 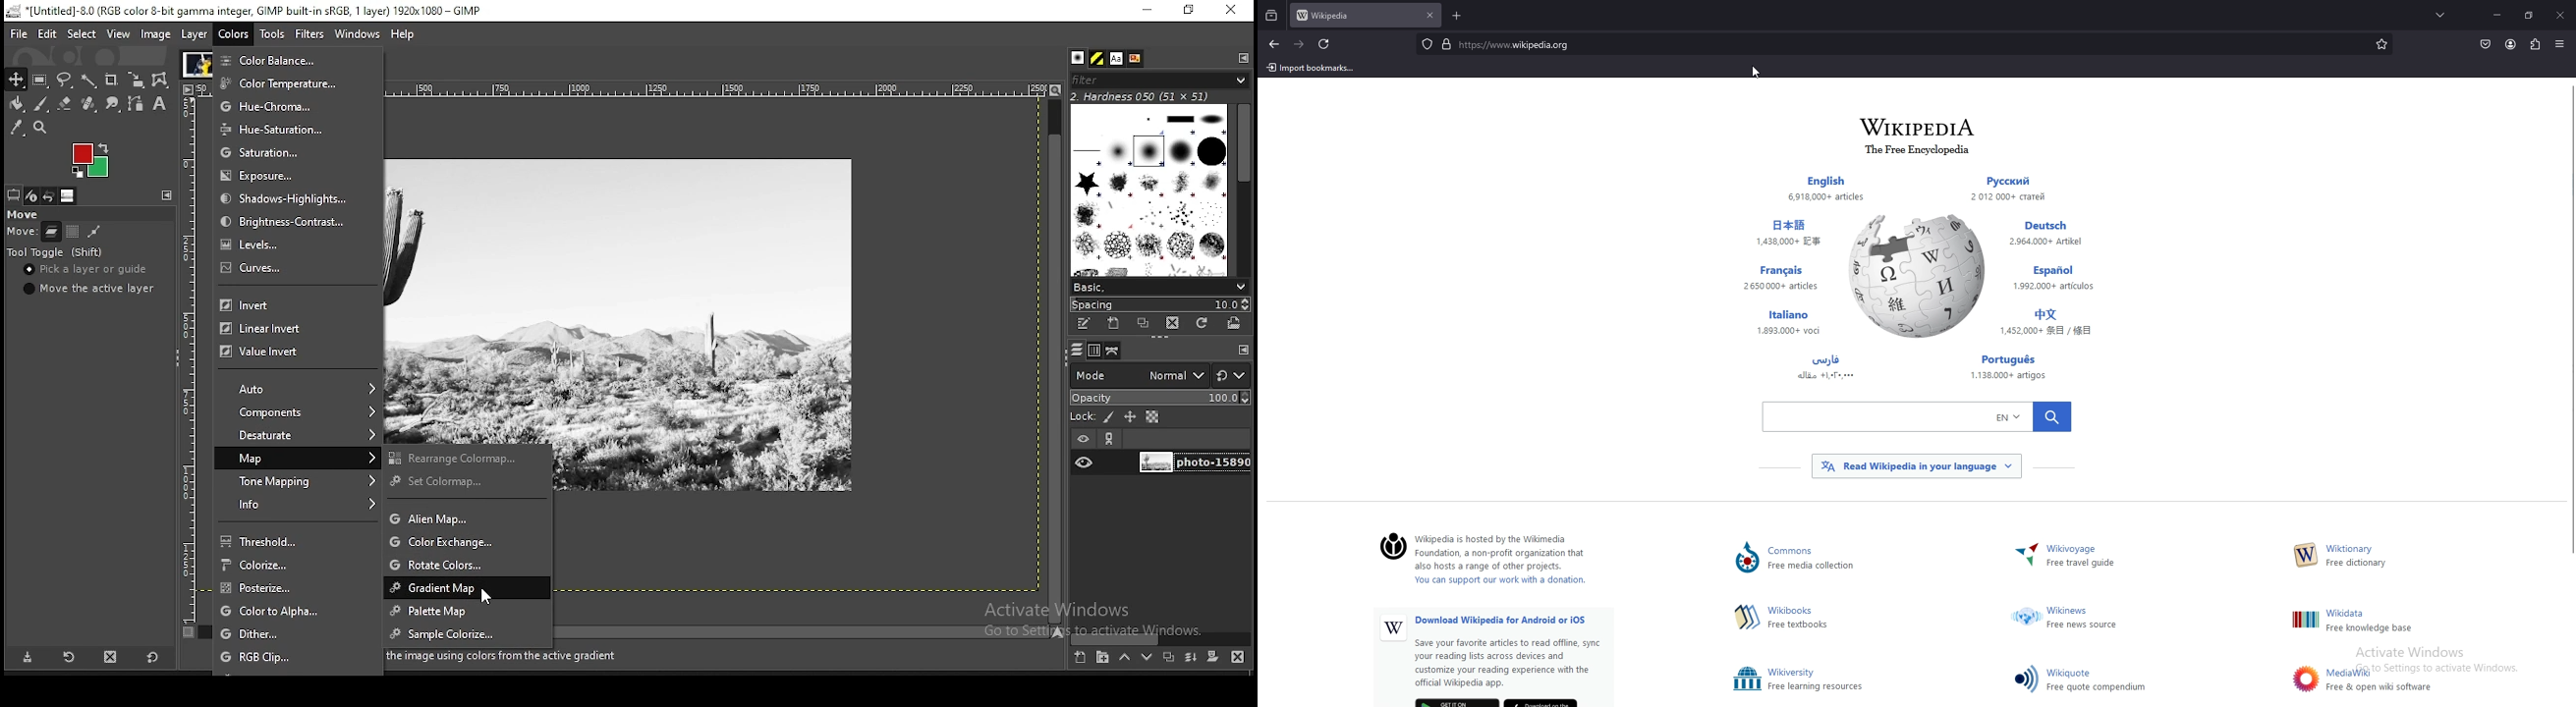 I want to click on reload tool preset, so click(x=71, y=656).